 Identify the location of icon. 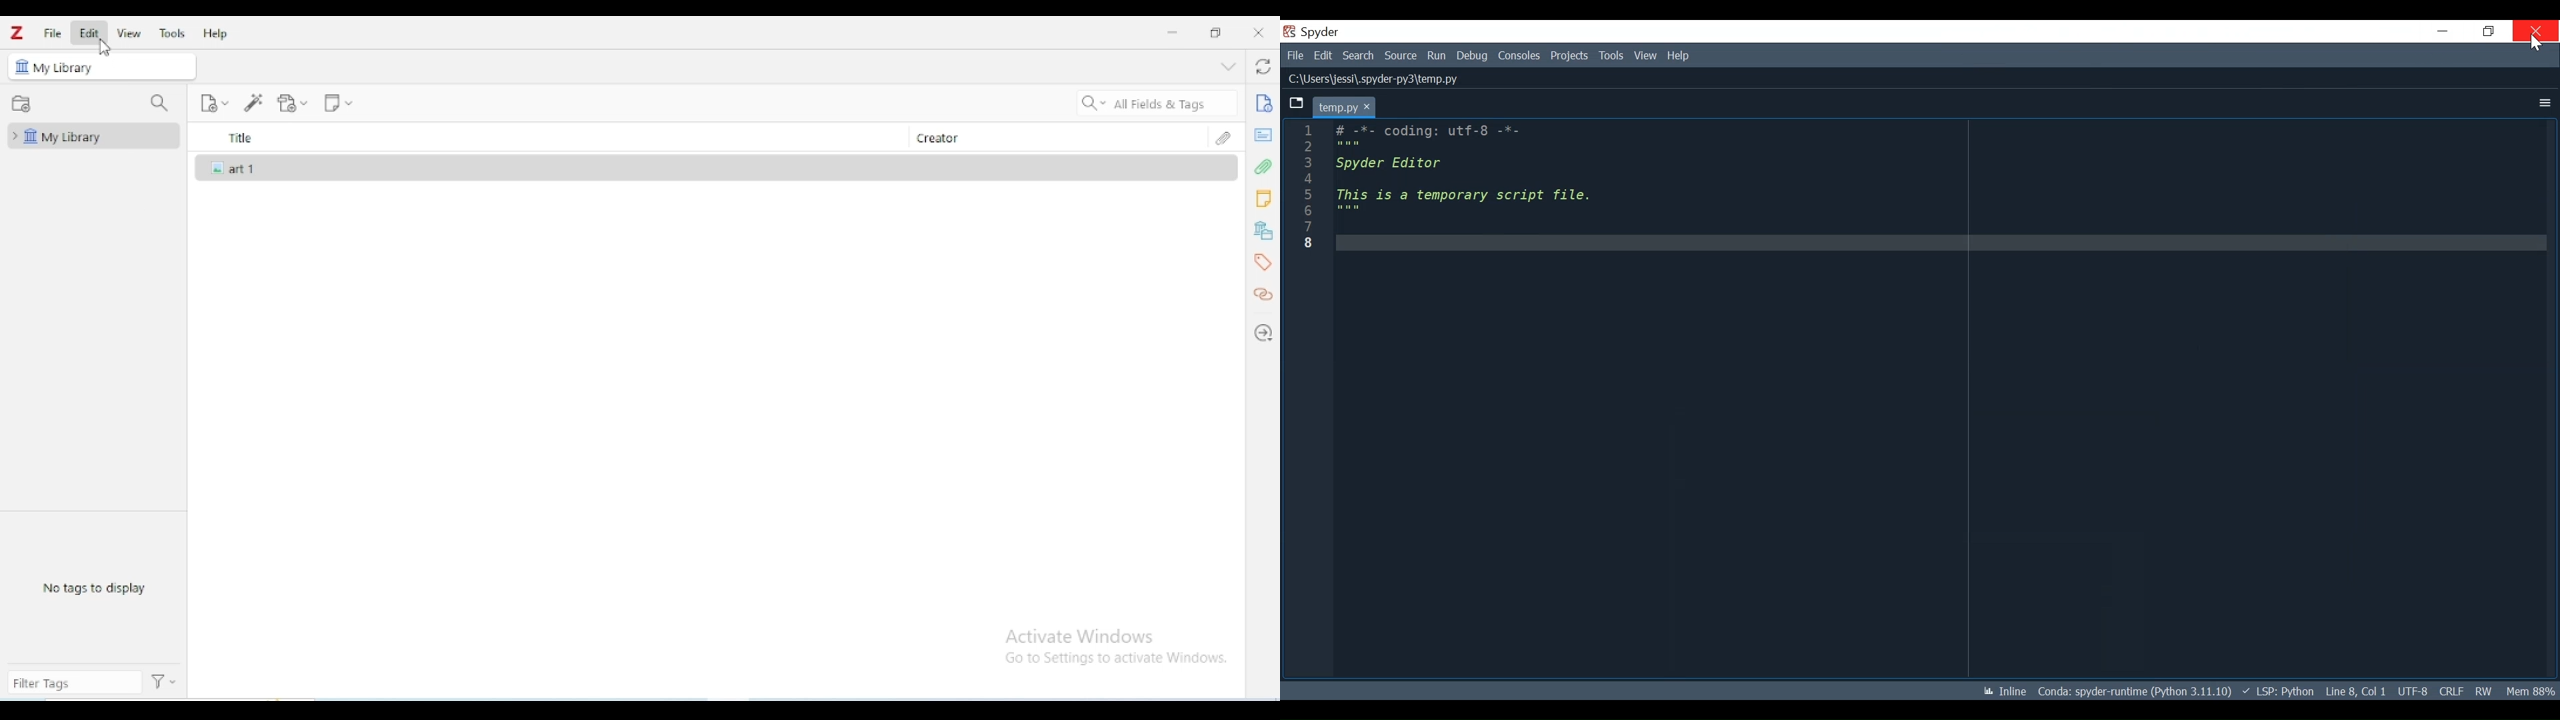
(23, 66).